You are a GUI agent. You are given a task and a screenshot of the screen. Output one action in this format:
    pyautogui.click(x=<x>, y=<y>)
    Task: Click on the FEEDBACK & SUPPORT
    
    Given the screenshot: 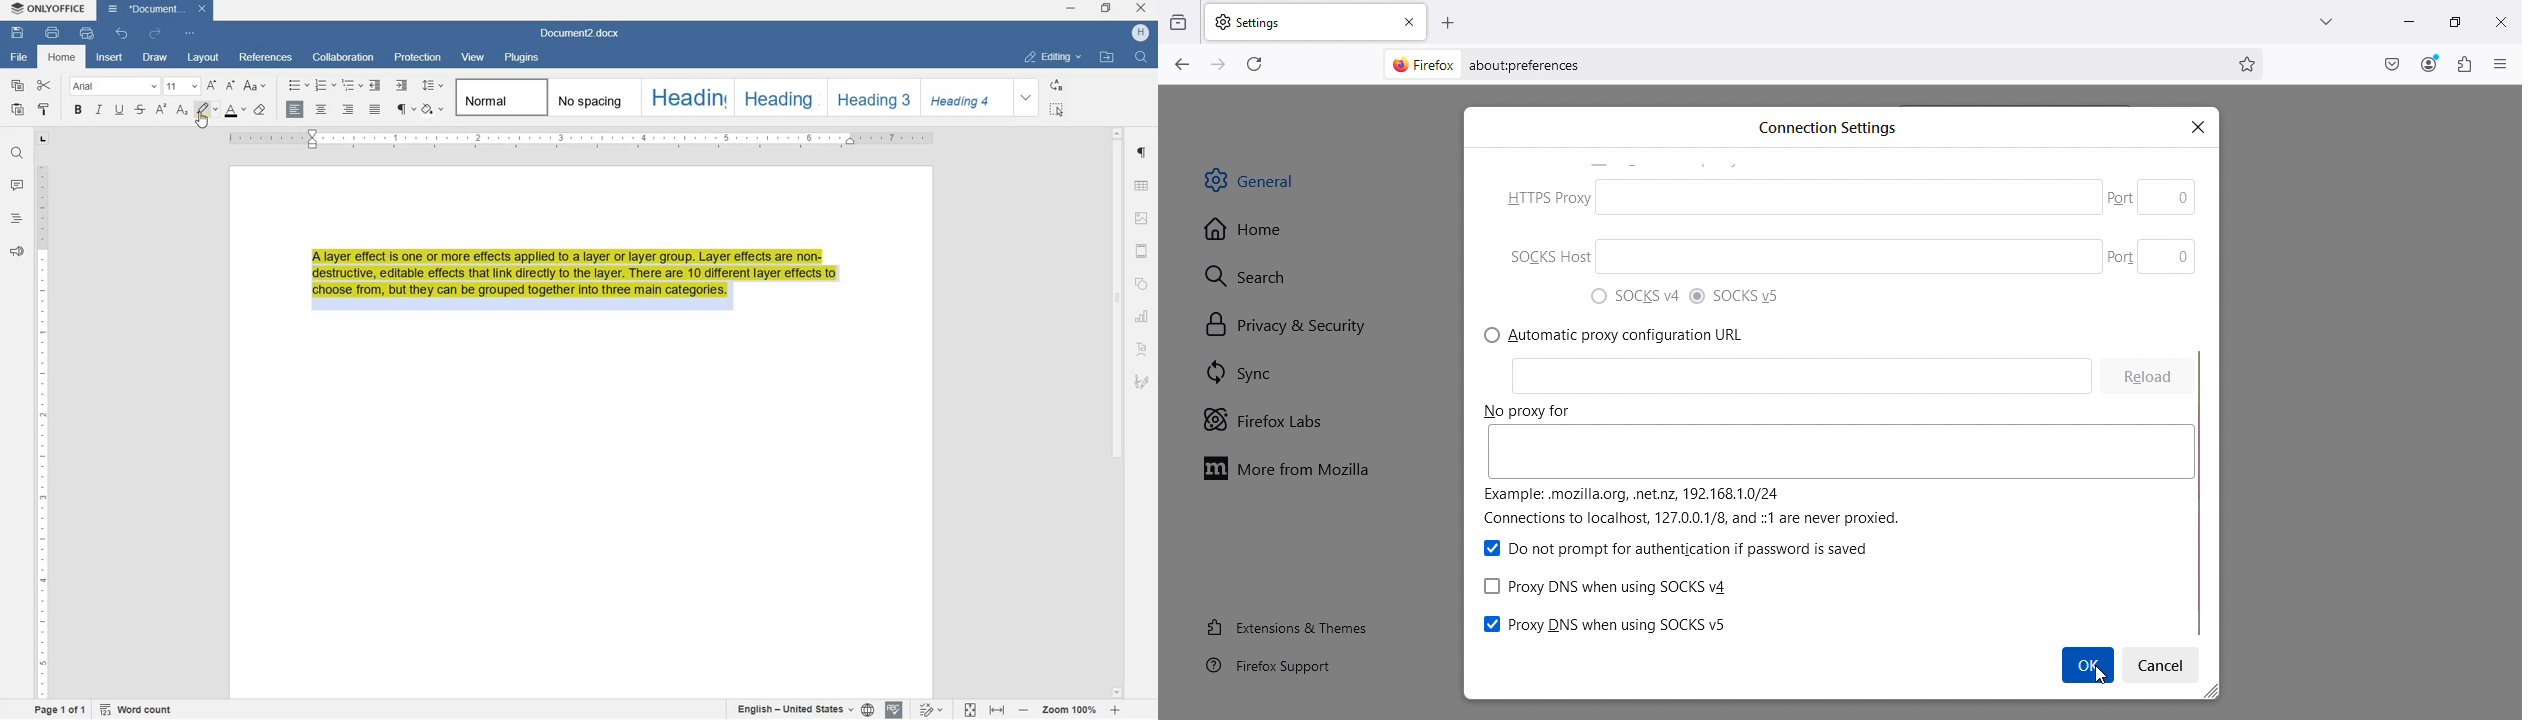 What is the action you would take?
    pyautogui.click(x=16, y=251)
    